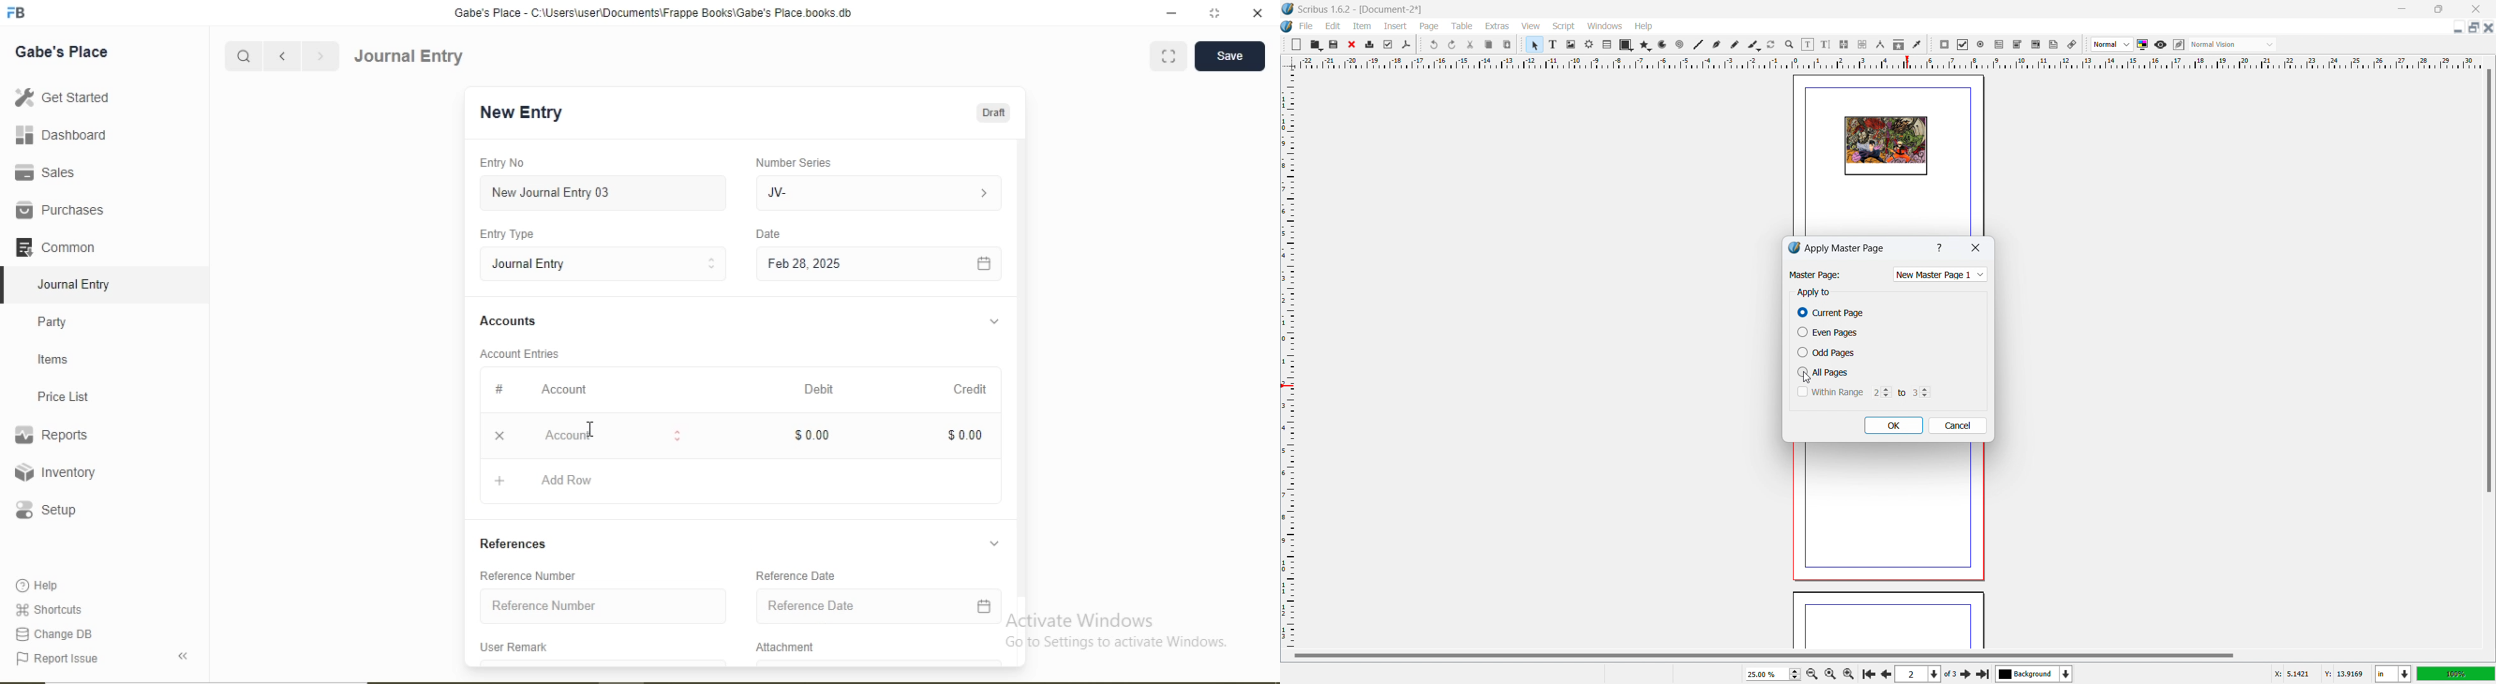  Describe the element at coordinates (777, 193) in the screenshot. I see `JV-` at that location.